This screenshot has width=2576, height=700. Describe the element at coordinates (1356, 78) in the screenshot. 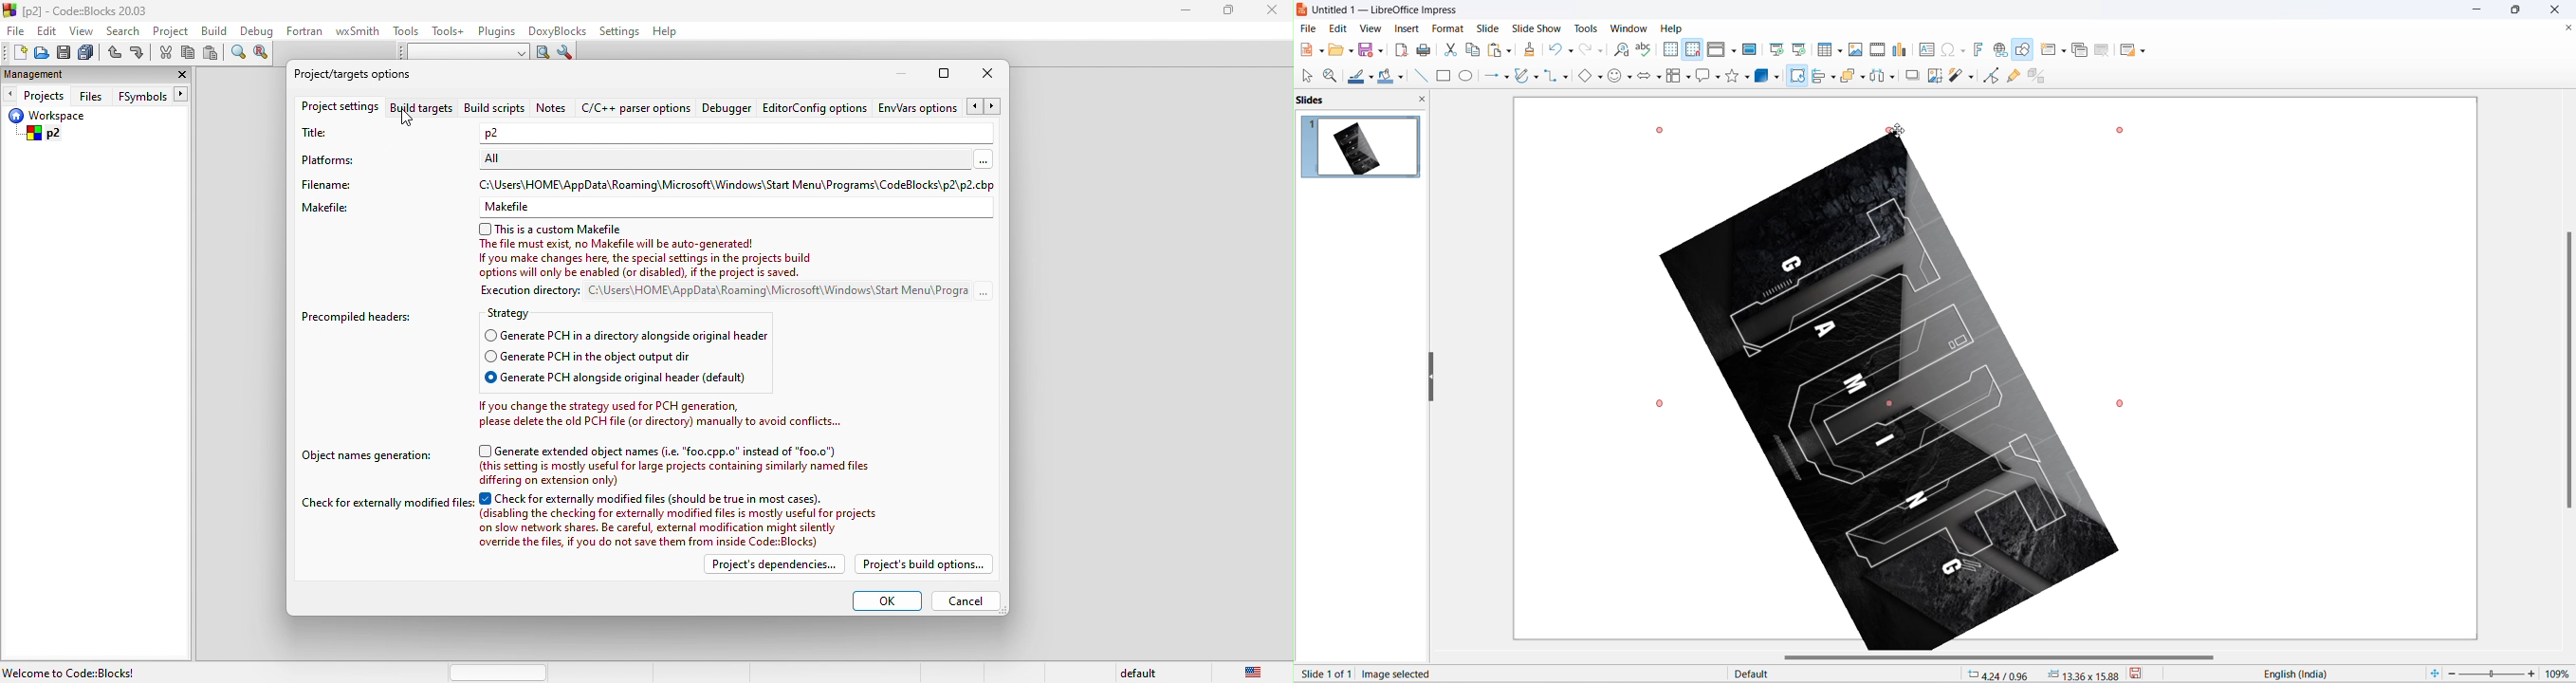

I see `line color` at that location.